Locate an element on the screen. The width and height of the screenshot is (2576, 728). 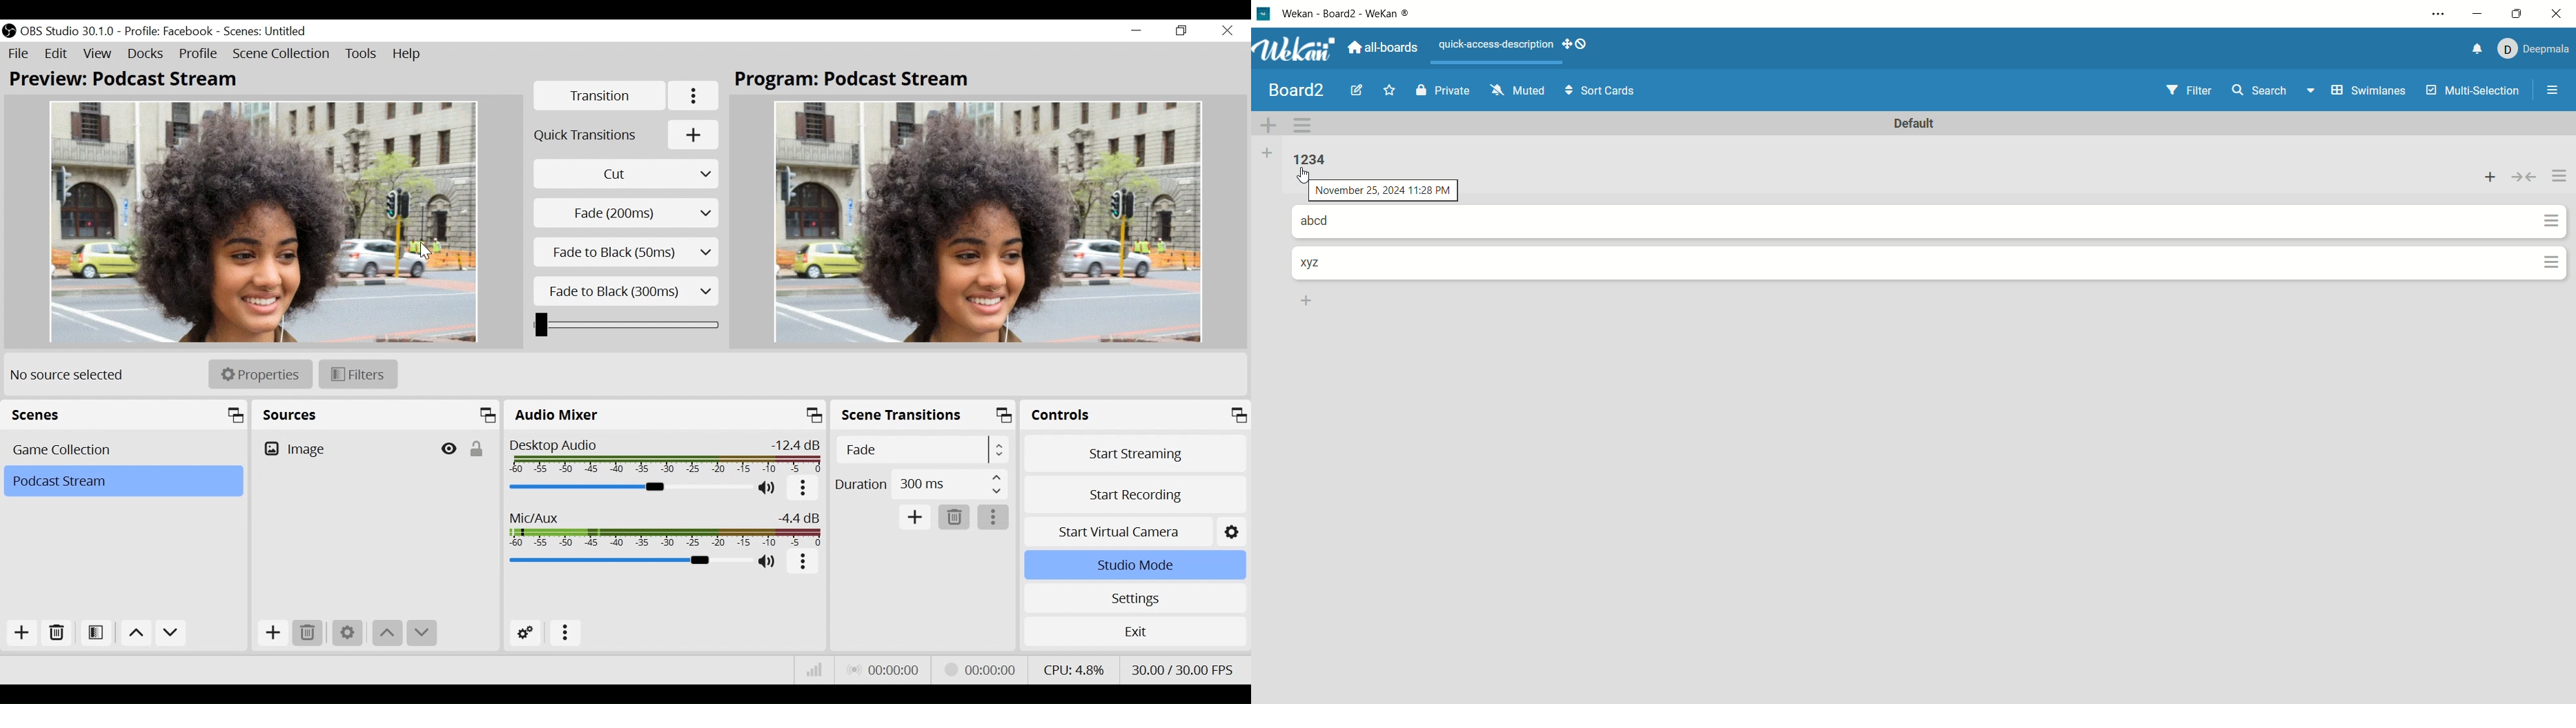
Remove is located at coordinates (308, 633).